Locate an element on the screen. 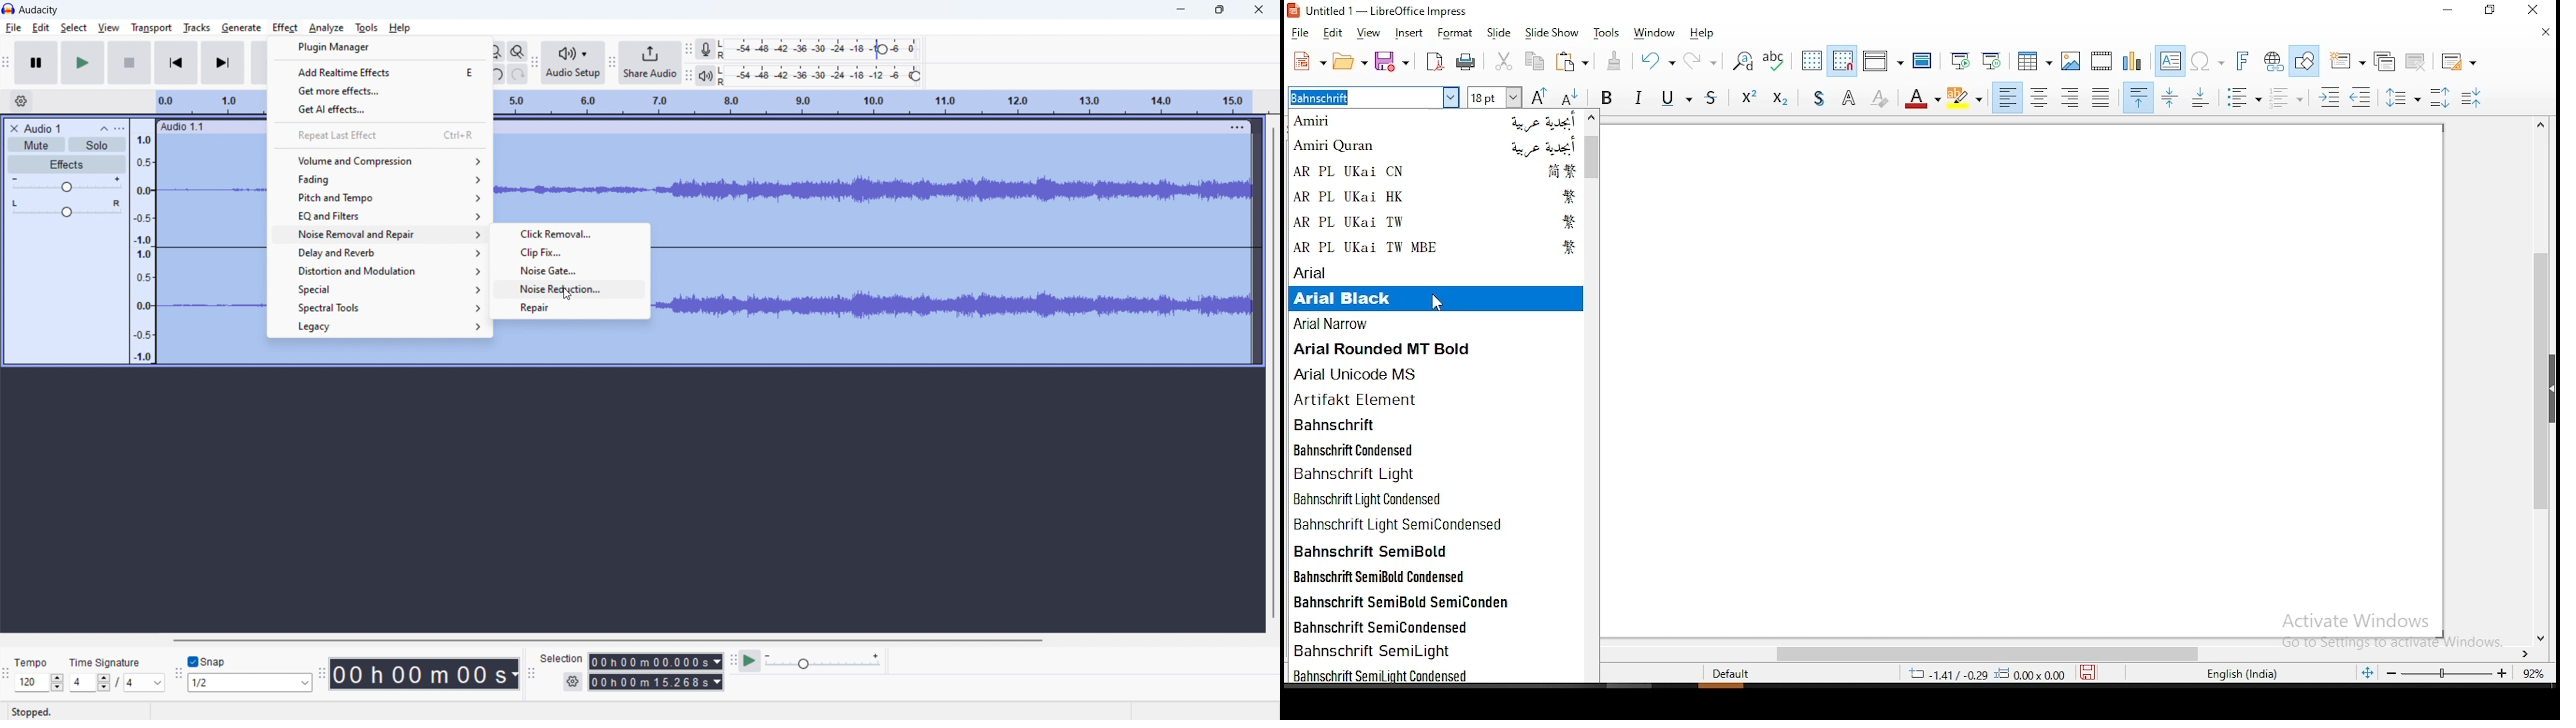  zoom slider is located at coordinates (2449, 674).